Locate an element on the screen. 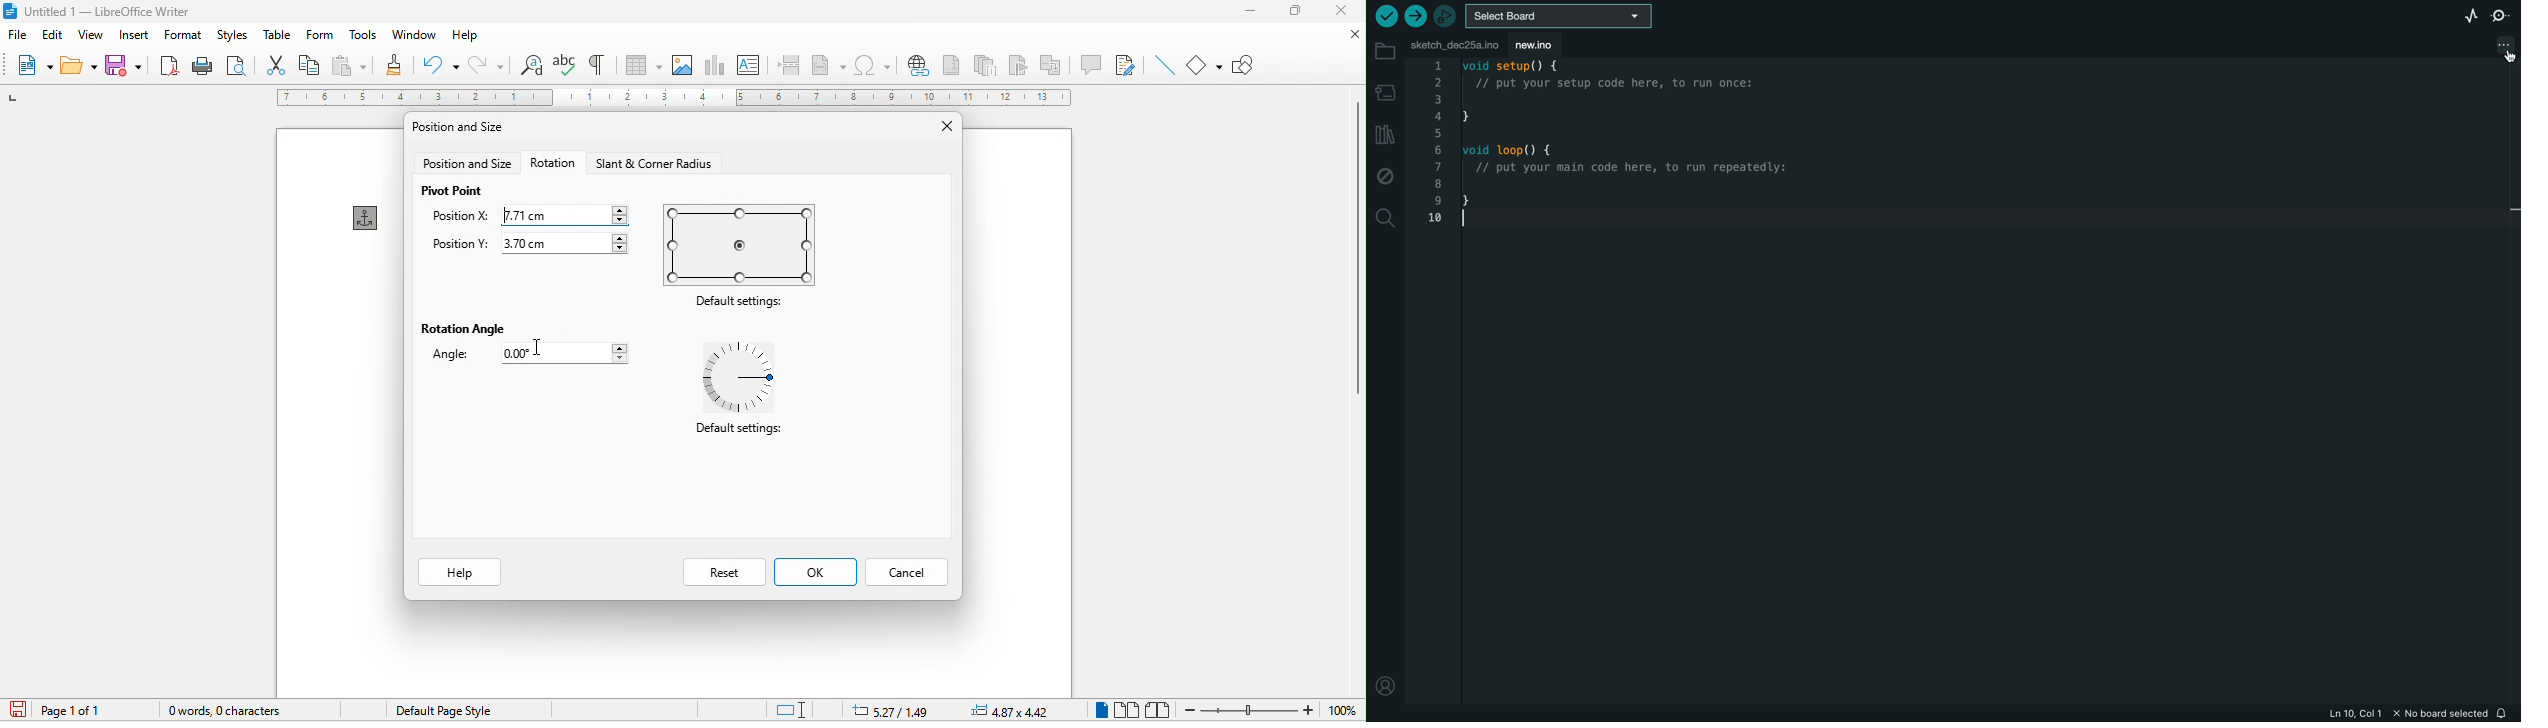 The width and height of the screenshot is (2548, 728). position and size is located at coordinates (468, 127).